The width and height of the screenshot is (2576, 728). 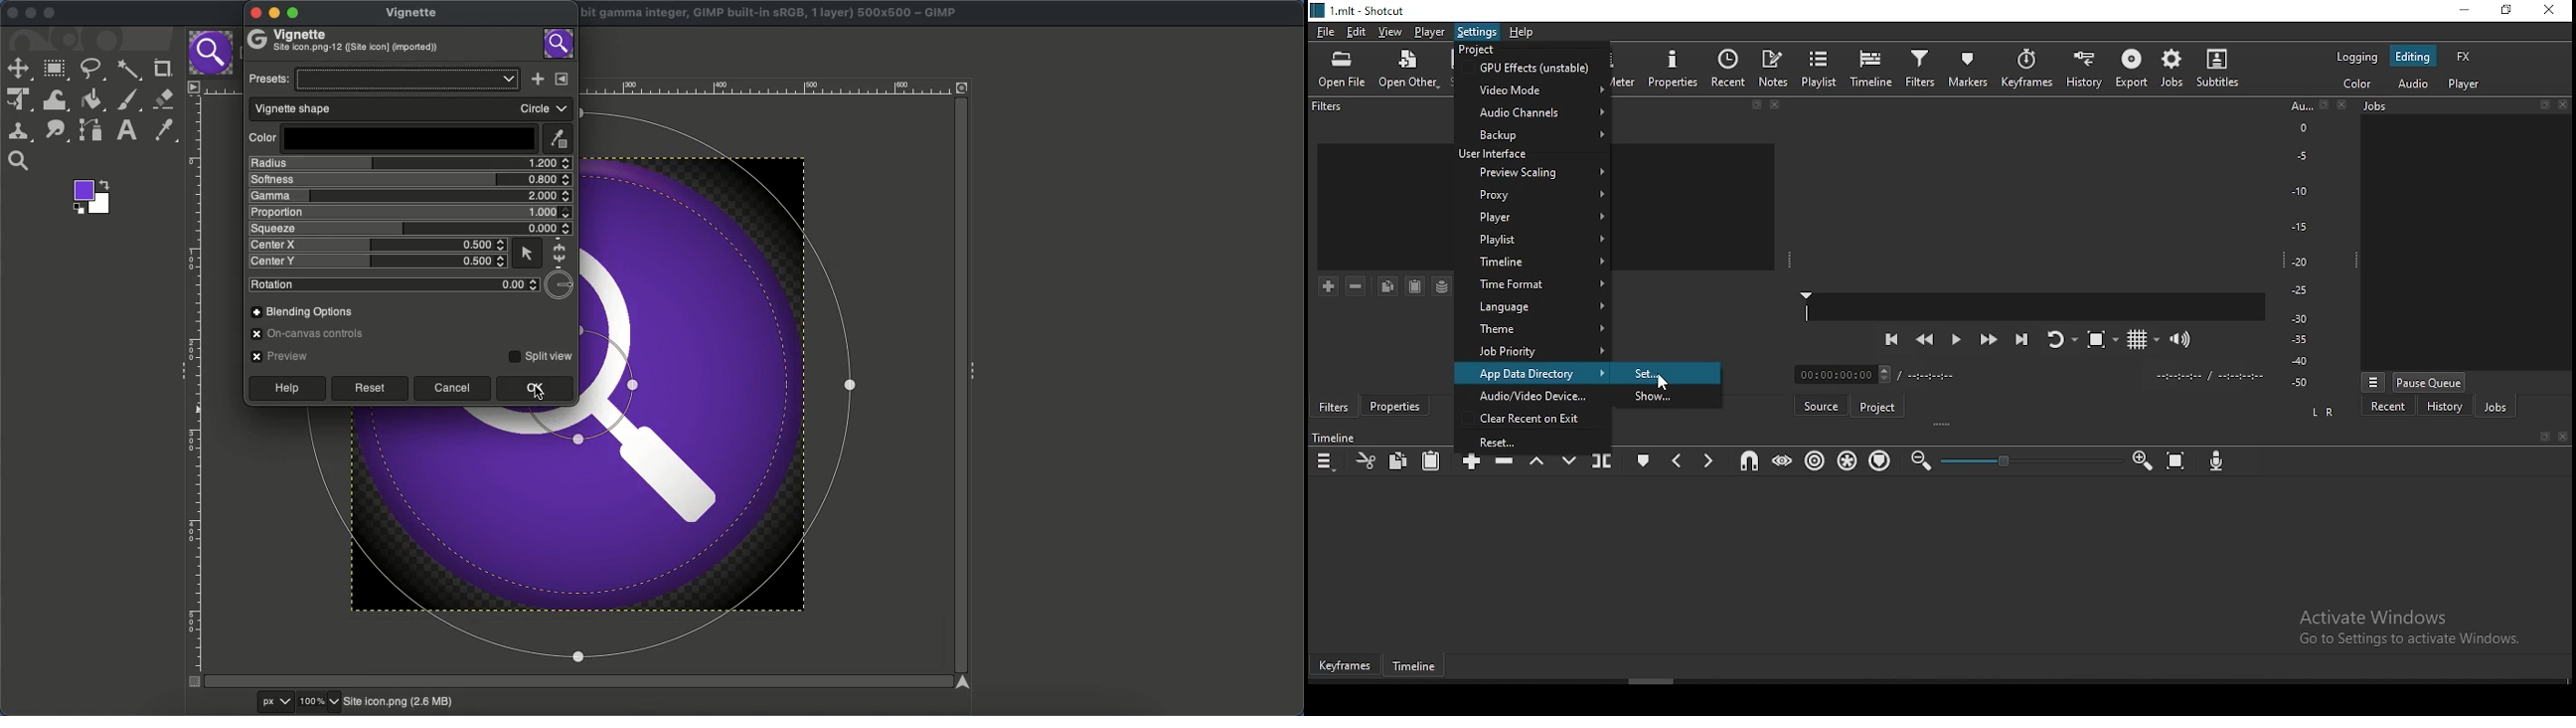 What do you see at coordinates (321, 702) in the screenshot?
I see `Zoom` at bounding box center [321, 702].